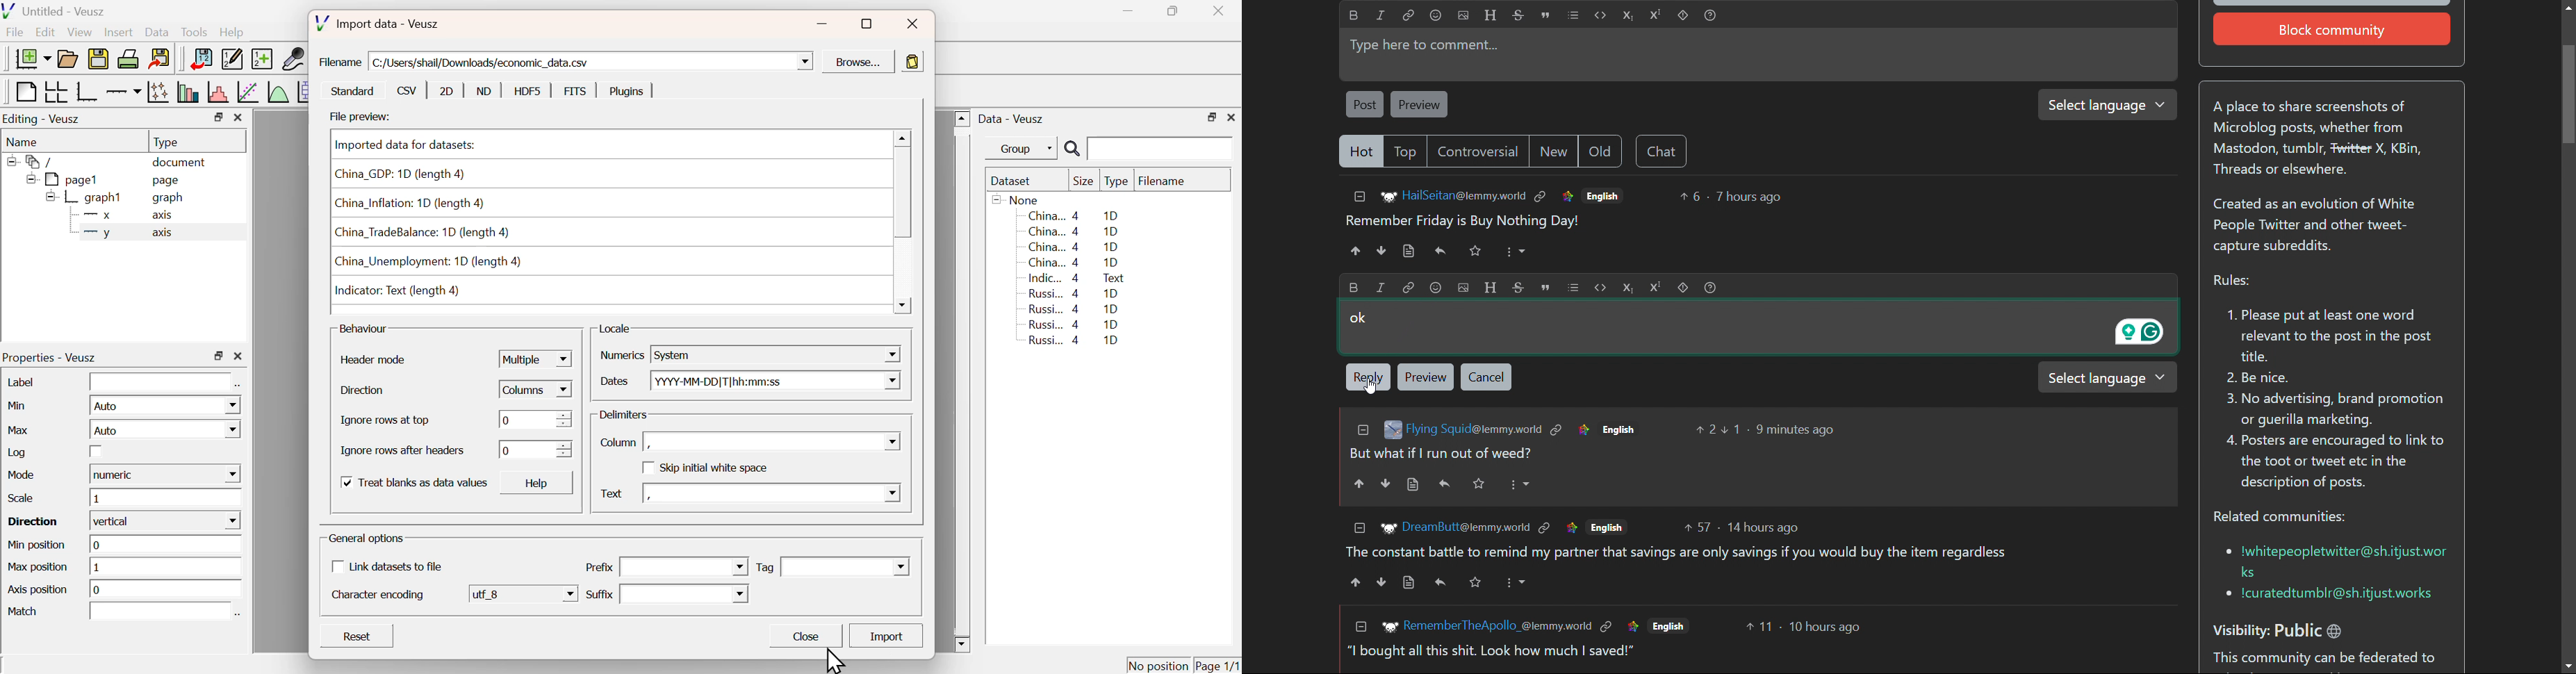 Image resolution: width=2576 pixels, height=700 pixels. I want to click on  downvotes, so click(1383, 250).